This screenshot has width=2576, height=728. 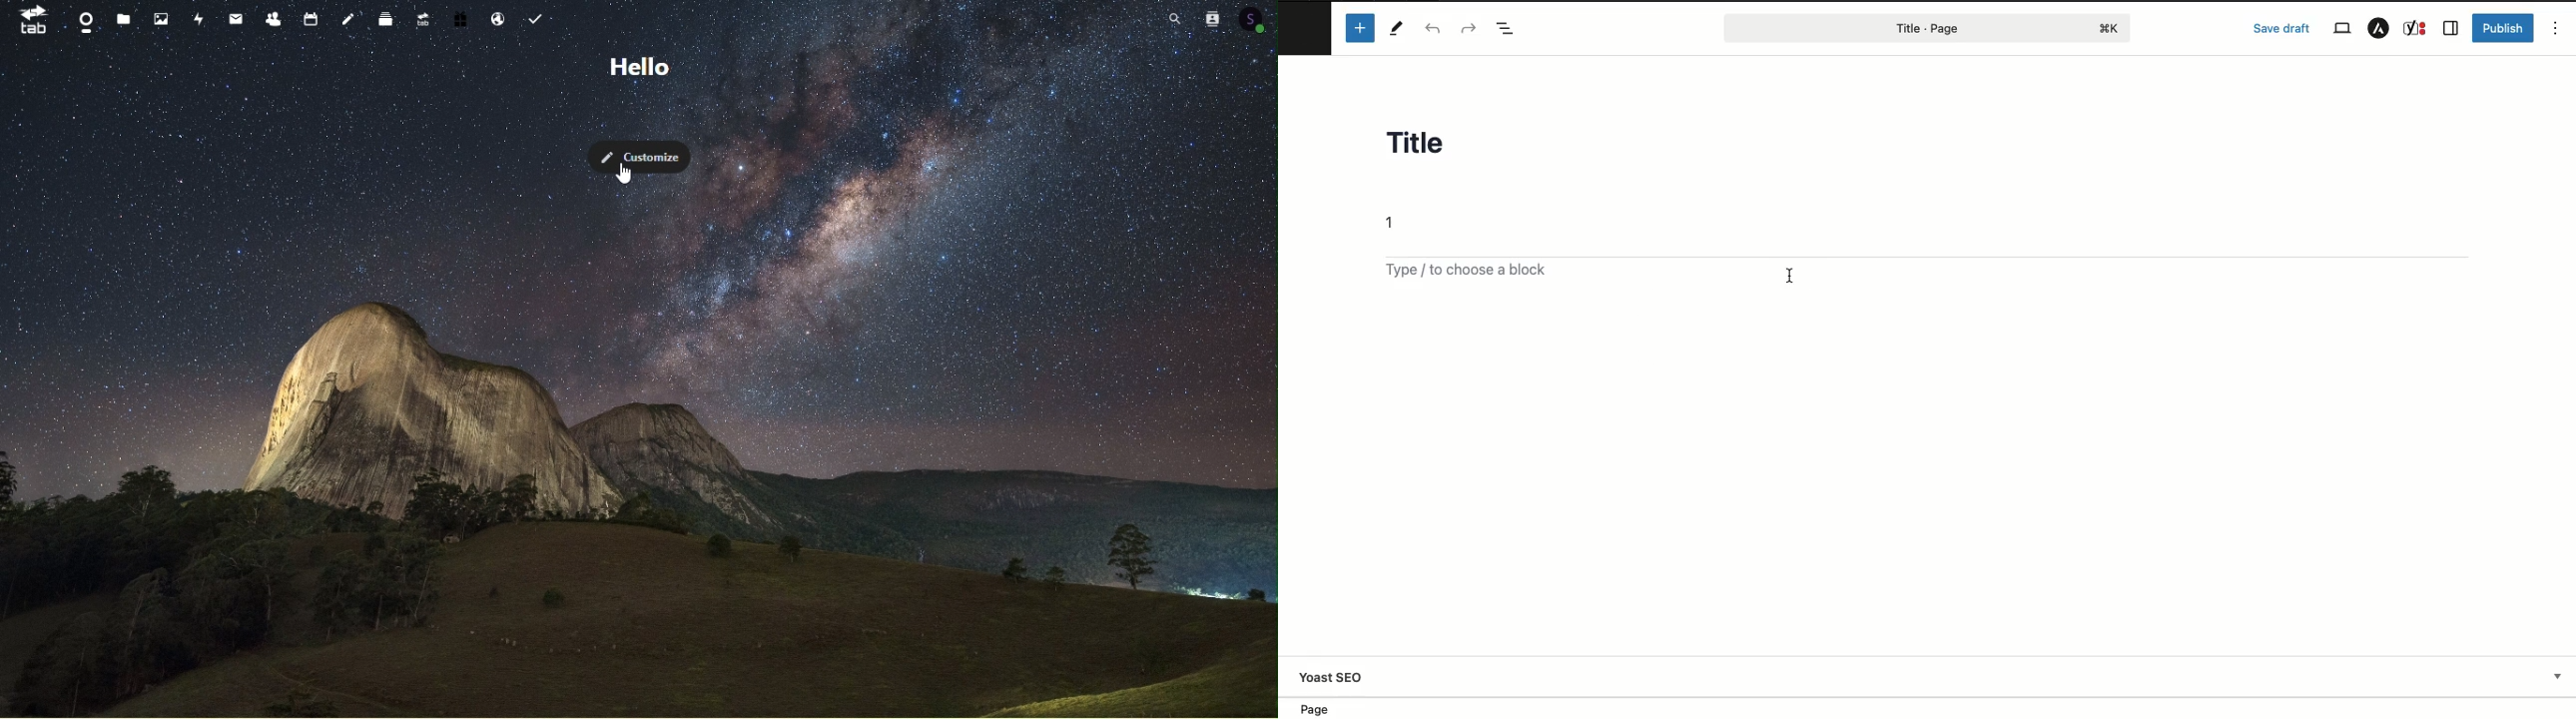 What do you see at coordinates (2451, 29) in the screenshot?
I see `Sidebar` at bounding box center [2451, 29].